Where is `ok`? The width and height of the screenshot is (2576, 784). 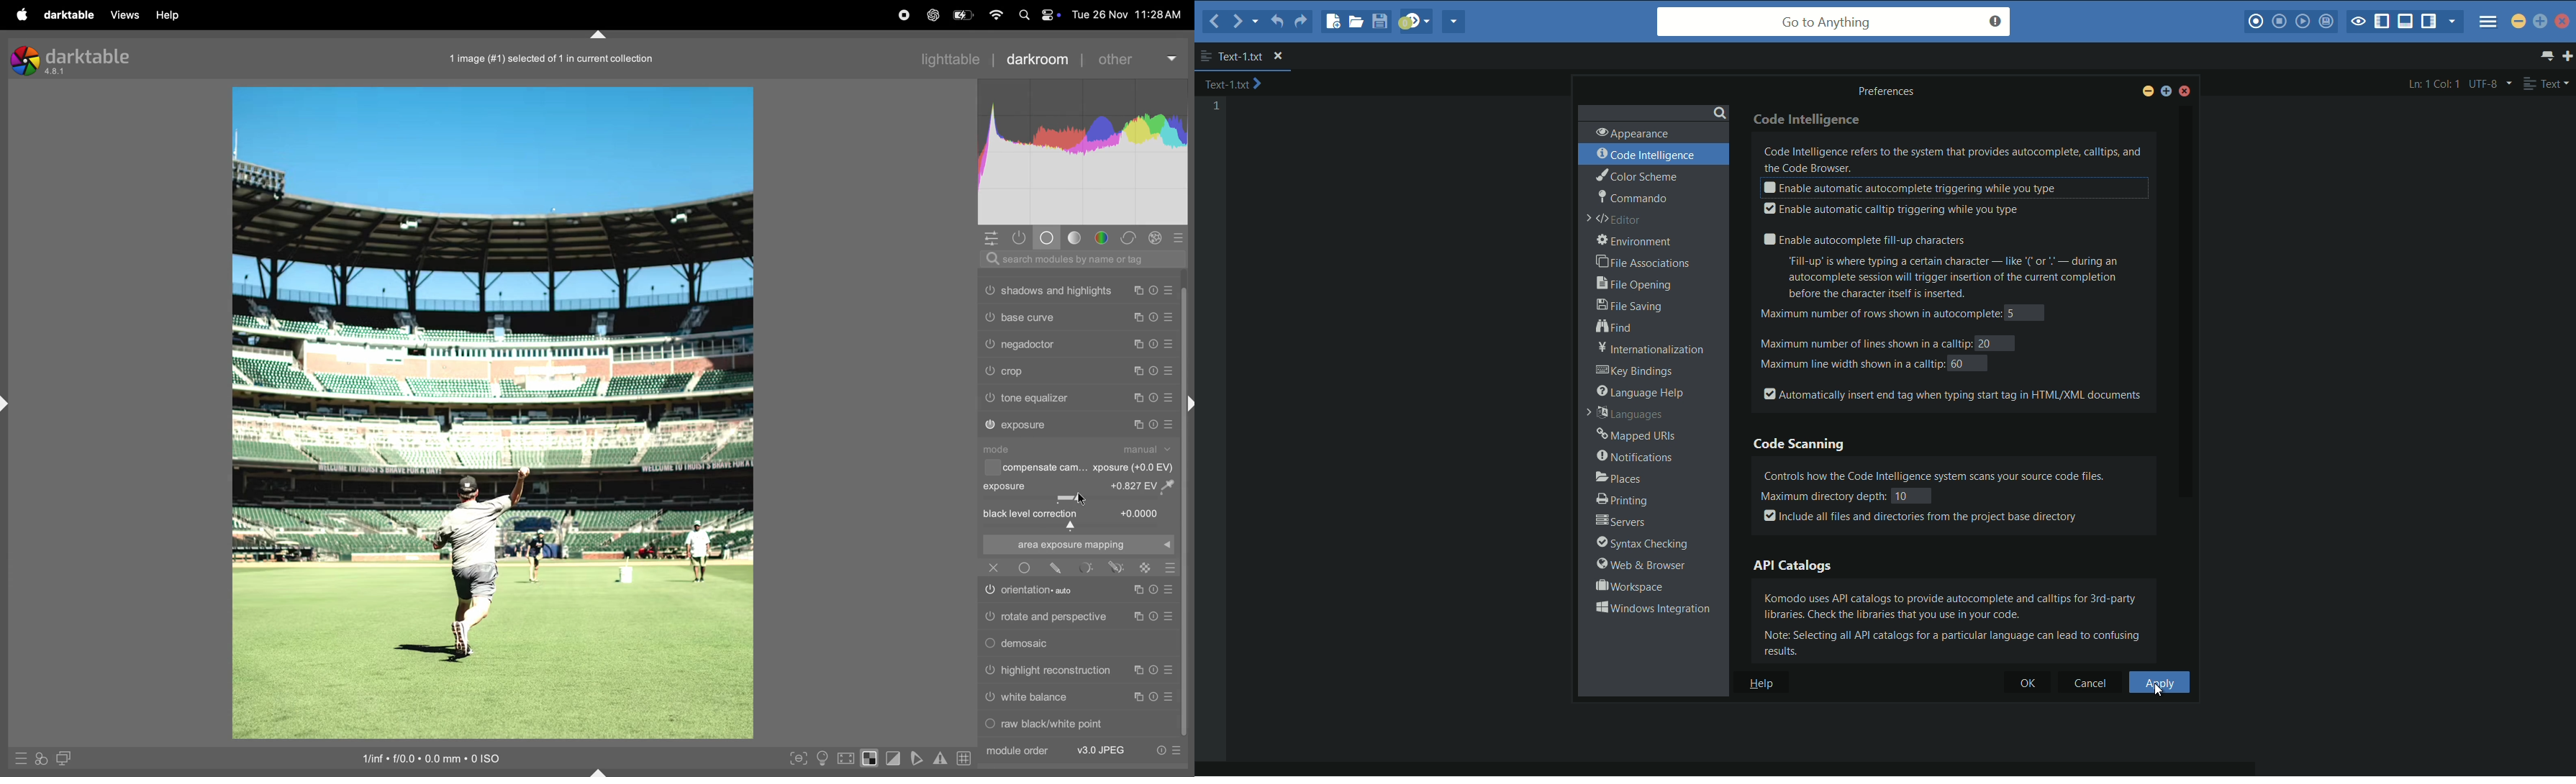 ok is located at coordinates (2020, 683).